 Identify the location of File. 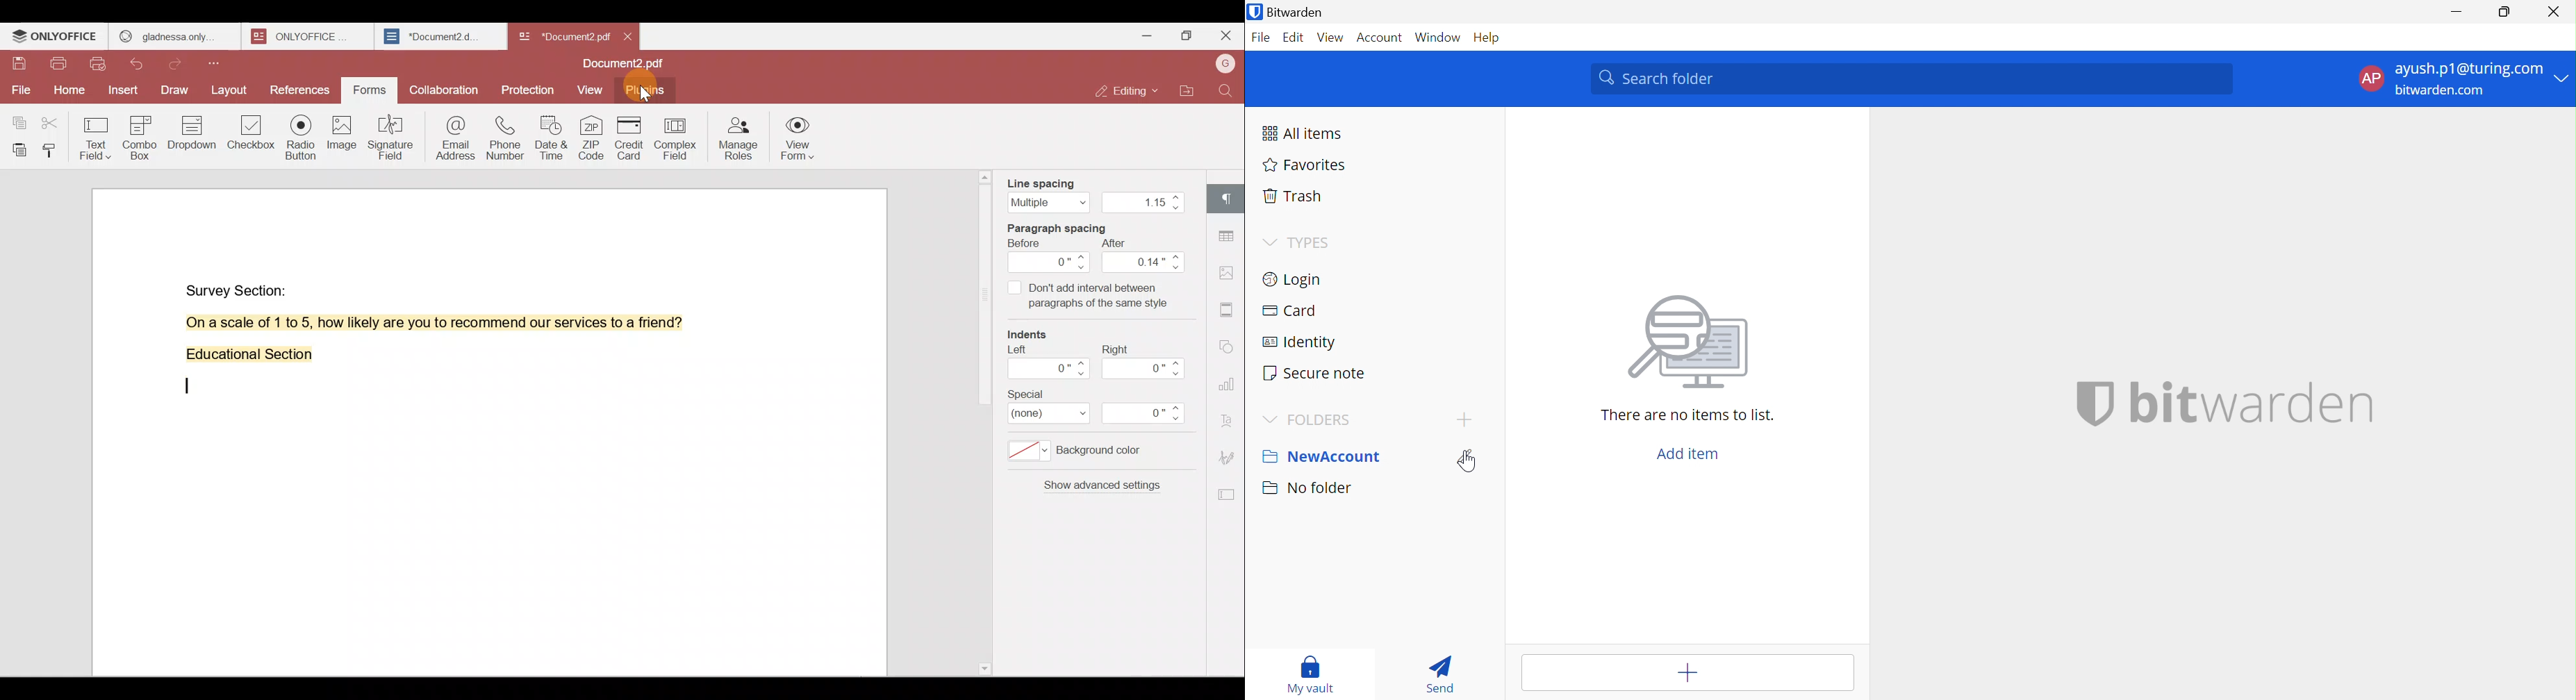
(1263, 37).